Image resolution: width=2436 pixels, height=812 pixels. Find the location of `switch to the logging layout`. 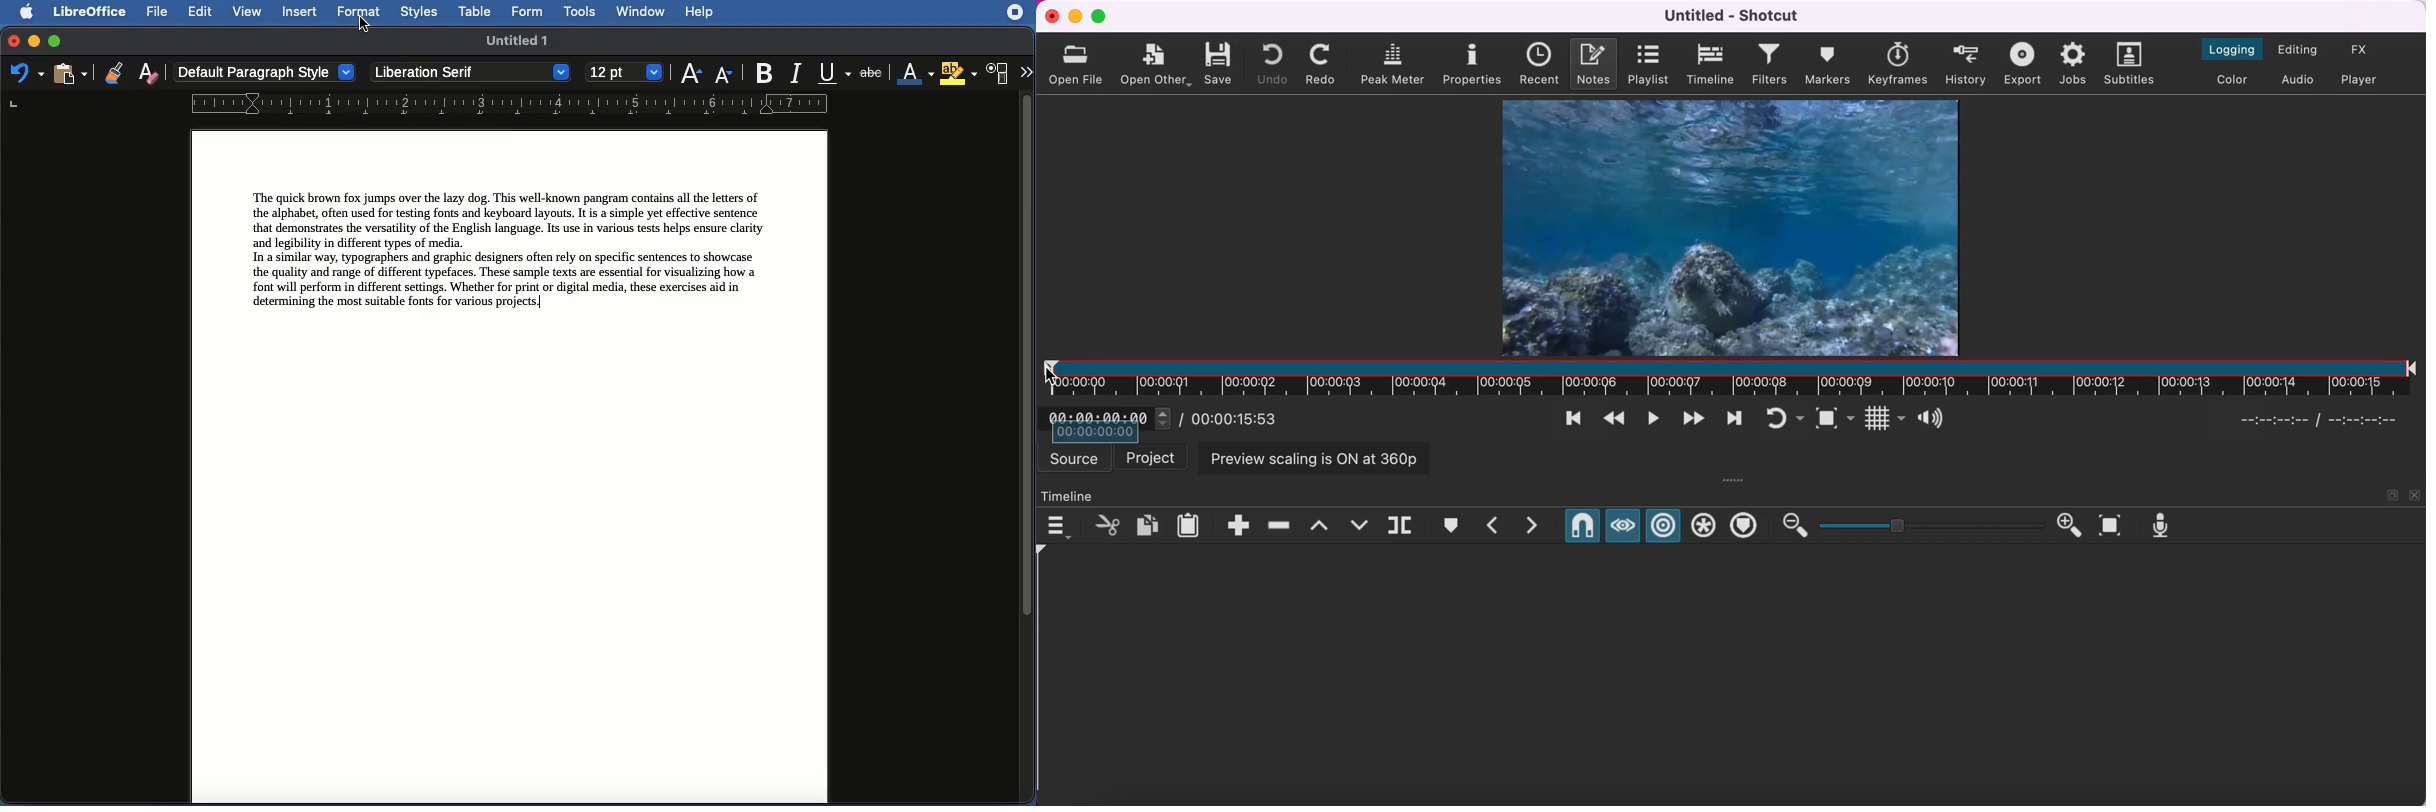

switch to the logging layout is located at coordinates (2236, 49).